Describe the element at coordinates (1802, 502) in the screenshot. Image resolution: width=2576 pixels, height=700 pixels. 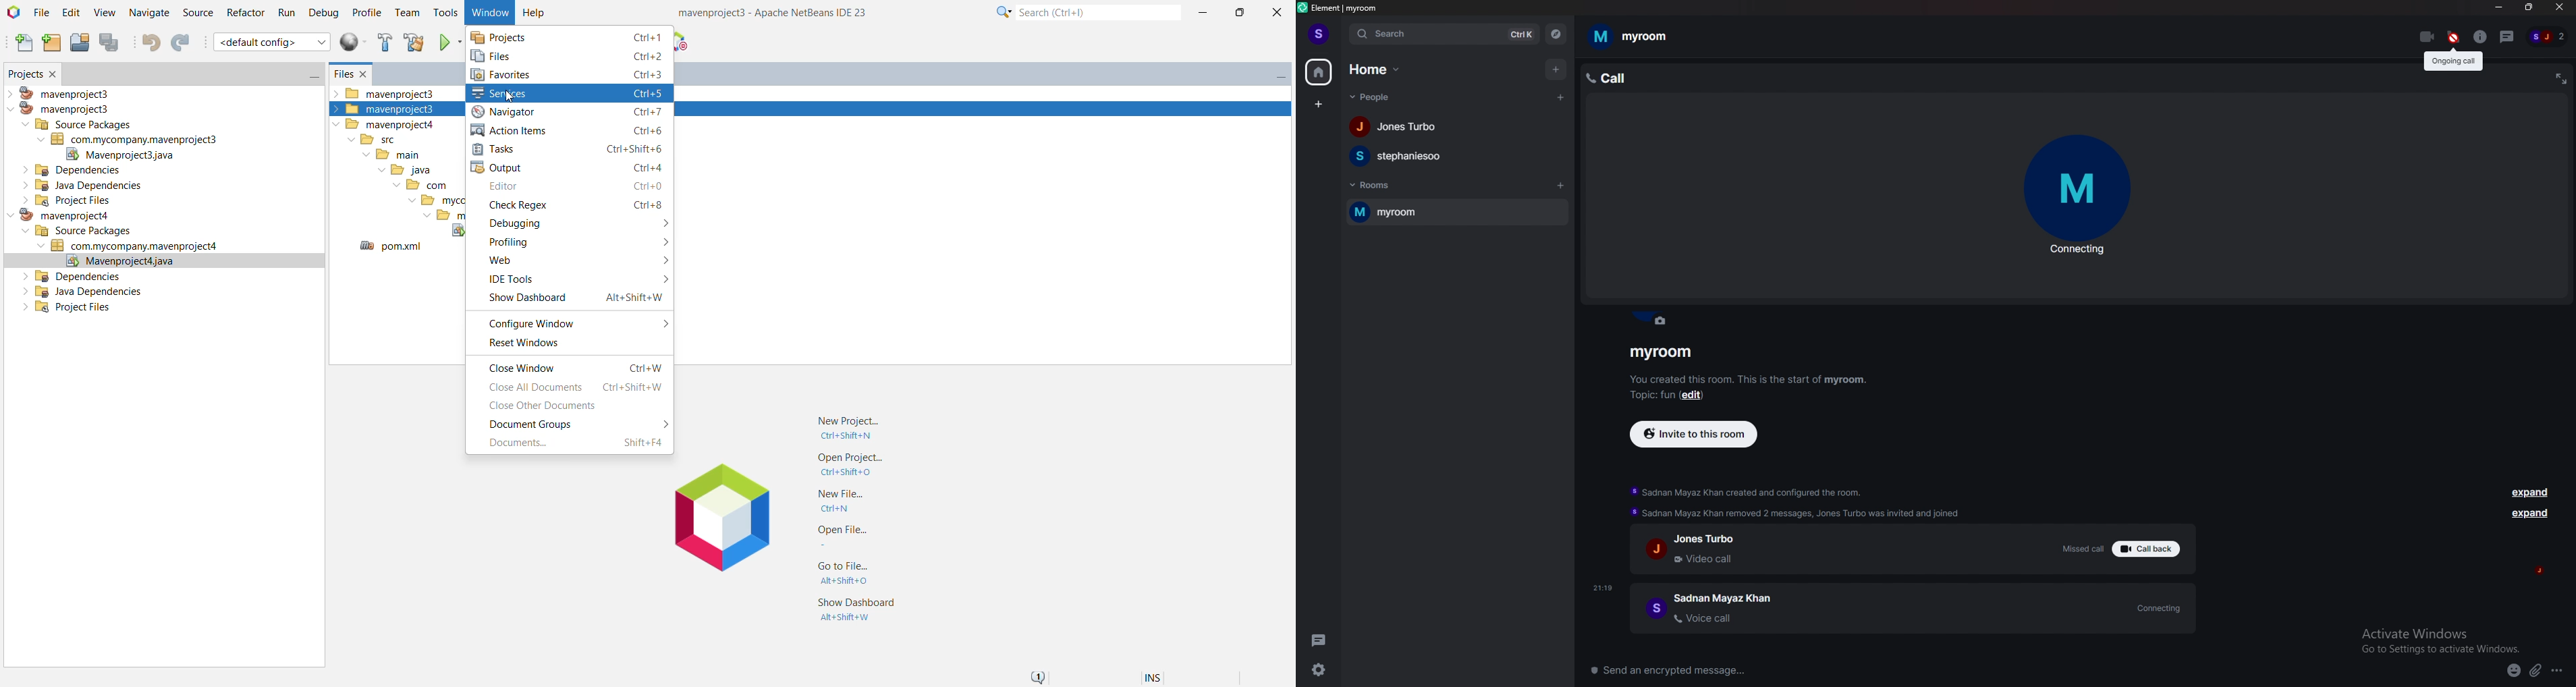
I see `'$ Sadnan Mayaz Khan created and configured the room.
'$ Sadnan Mayaz Khan removed 2 messages, Jones Turbo was invited and joined` at that location.